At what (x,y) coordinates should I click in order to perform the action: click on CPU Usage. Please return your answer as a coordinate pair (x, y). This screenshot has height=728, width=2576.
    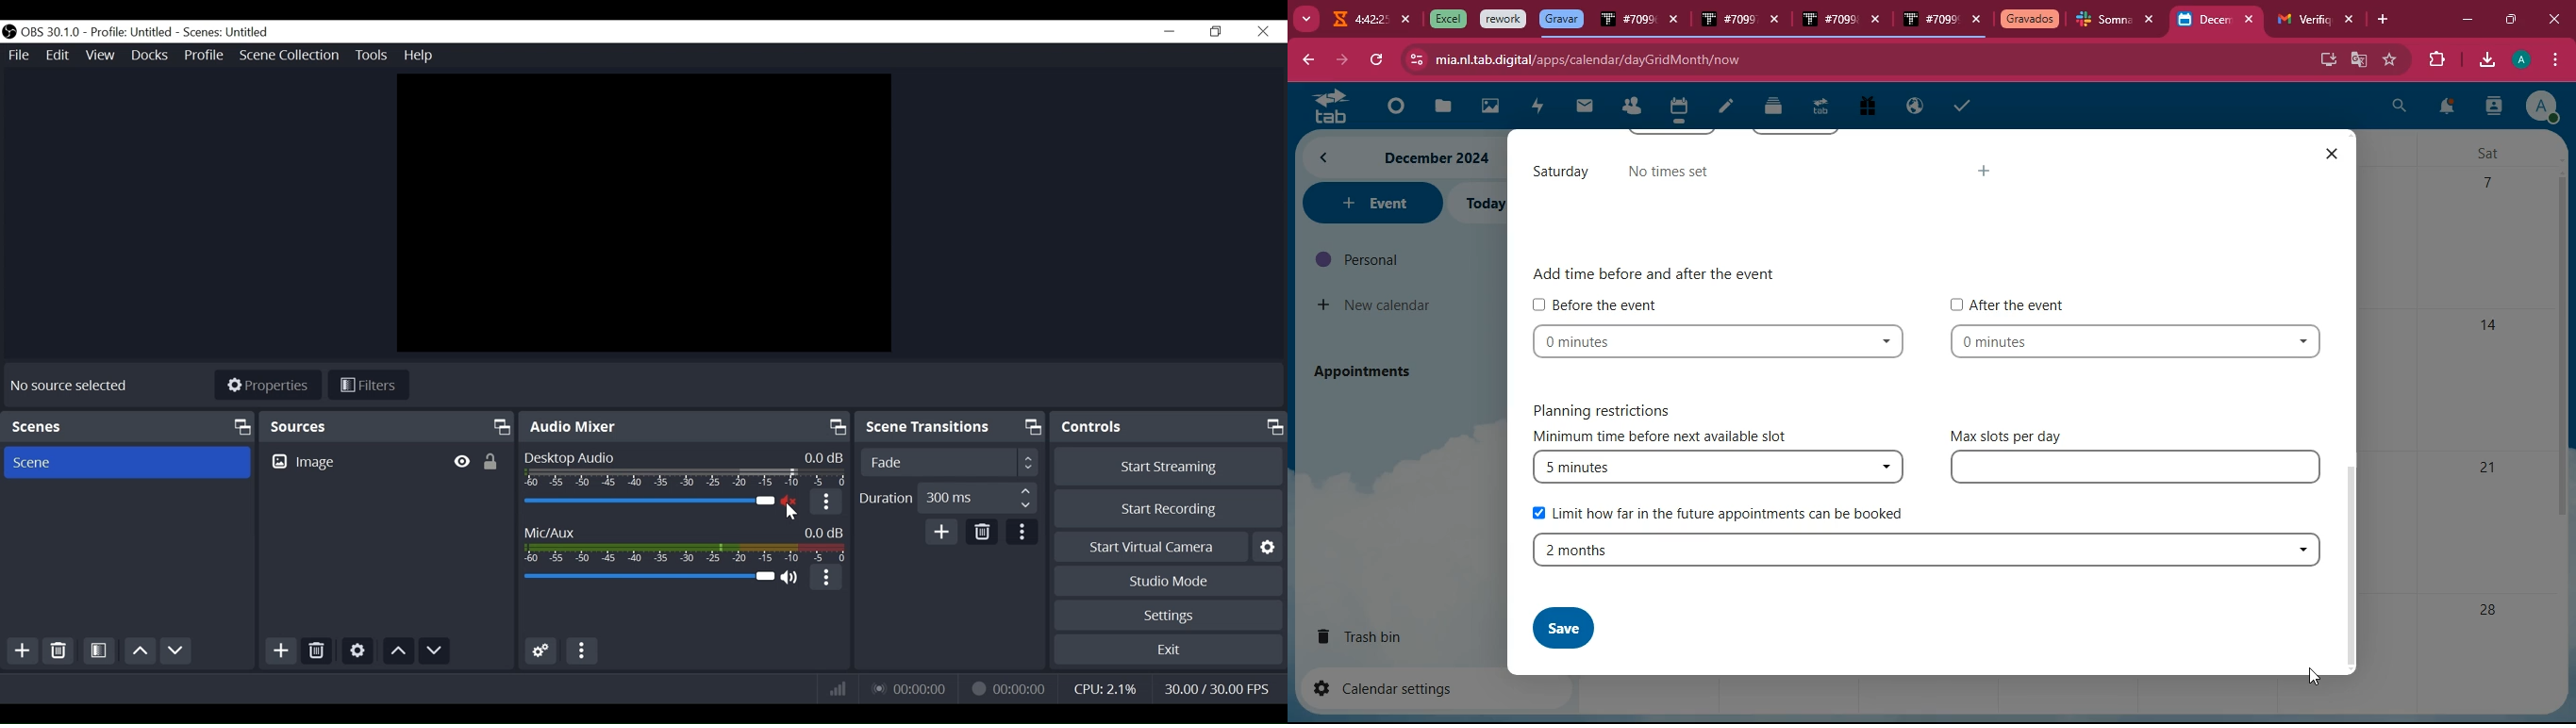
    Looking at the image, I should click on (1106, 686).